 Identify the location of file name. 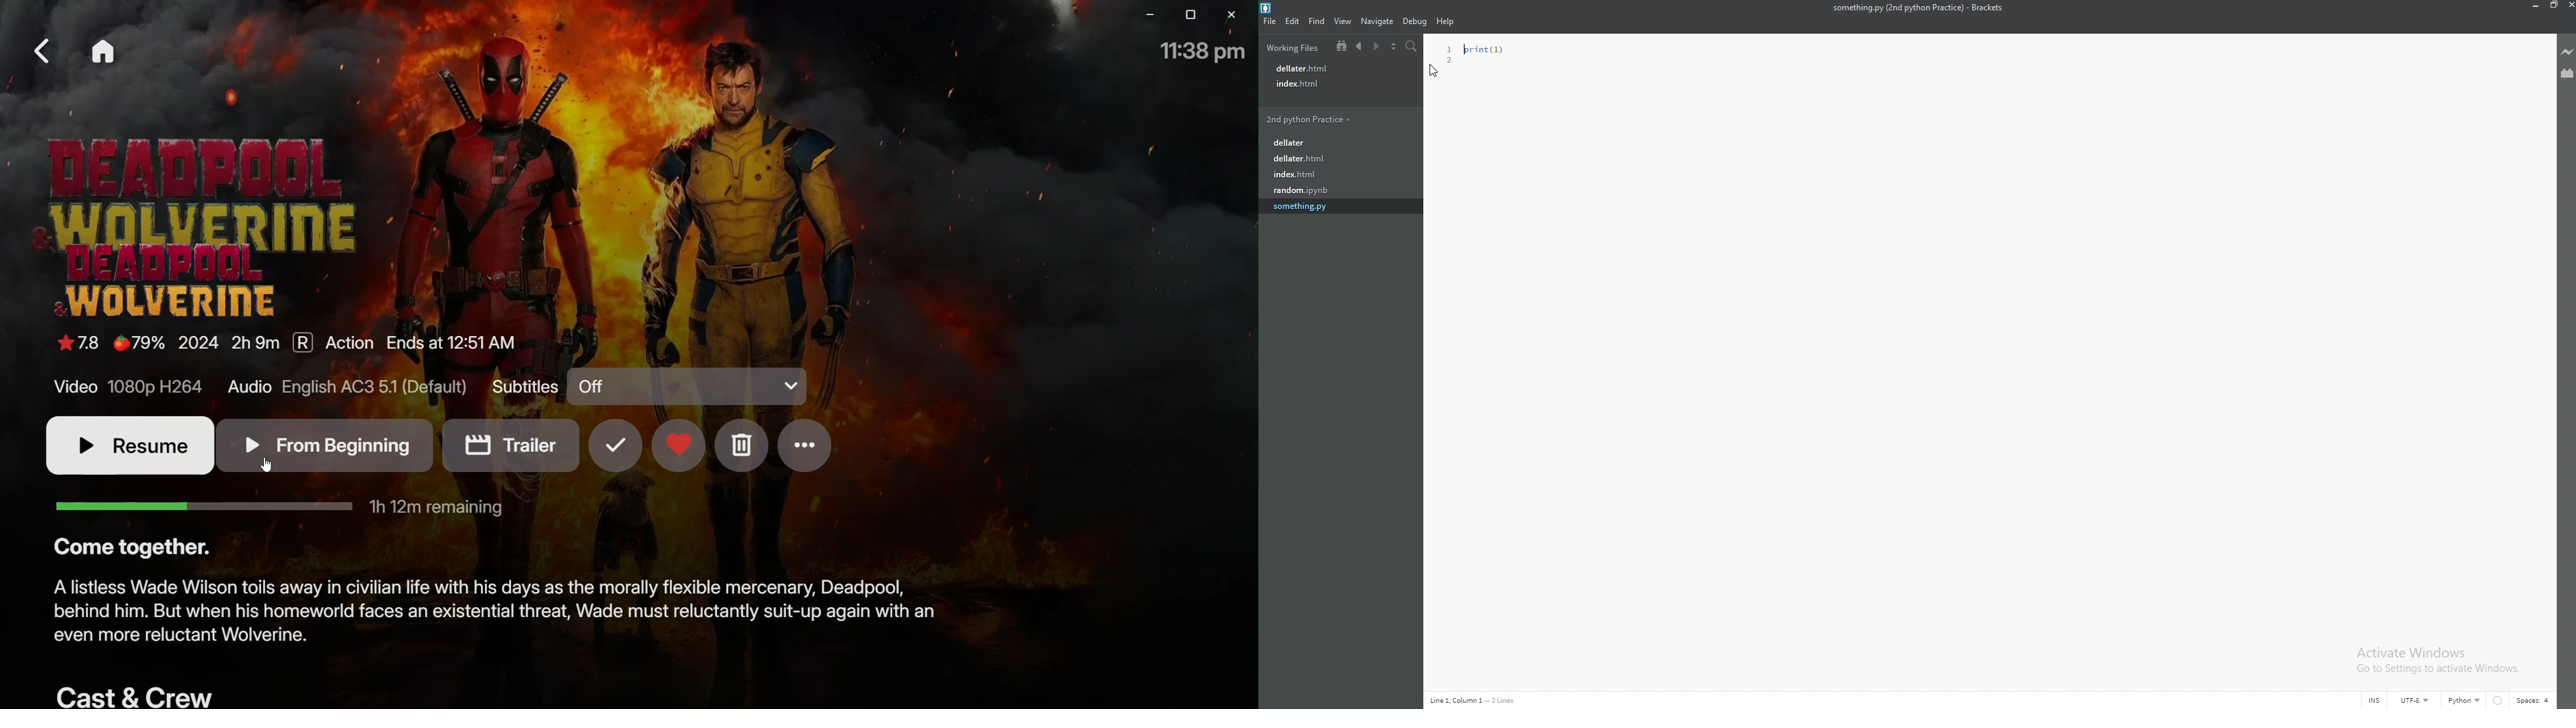
(1318, 68).